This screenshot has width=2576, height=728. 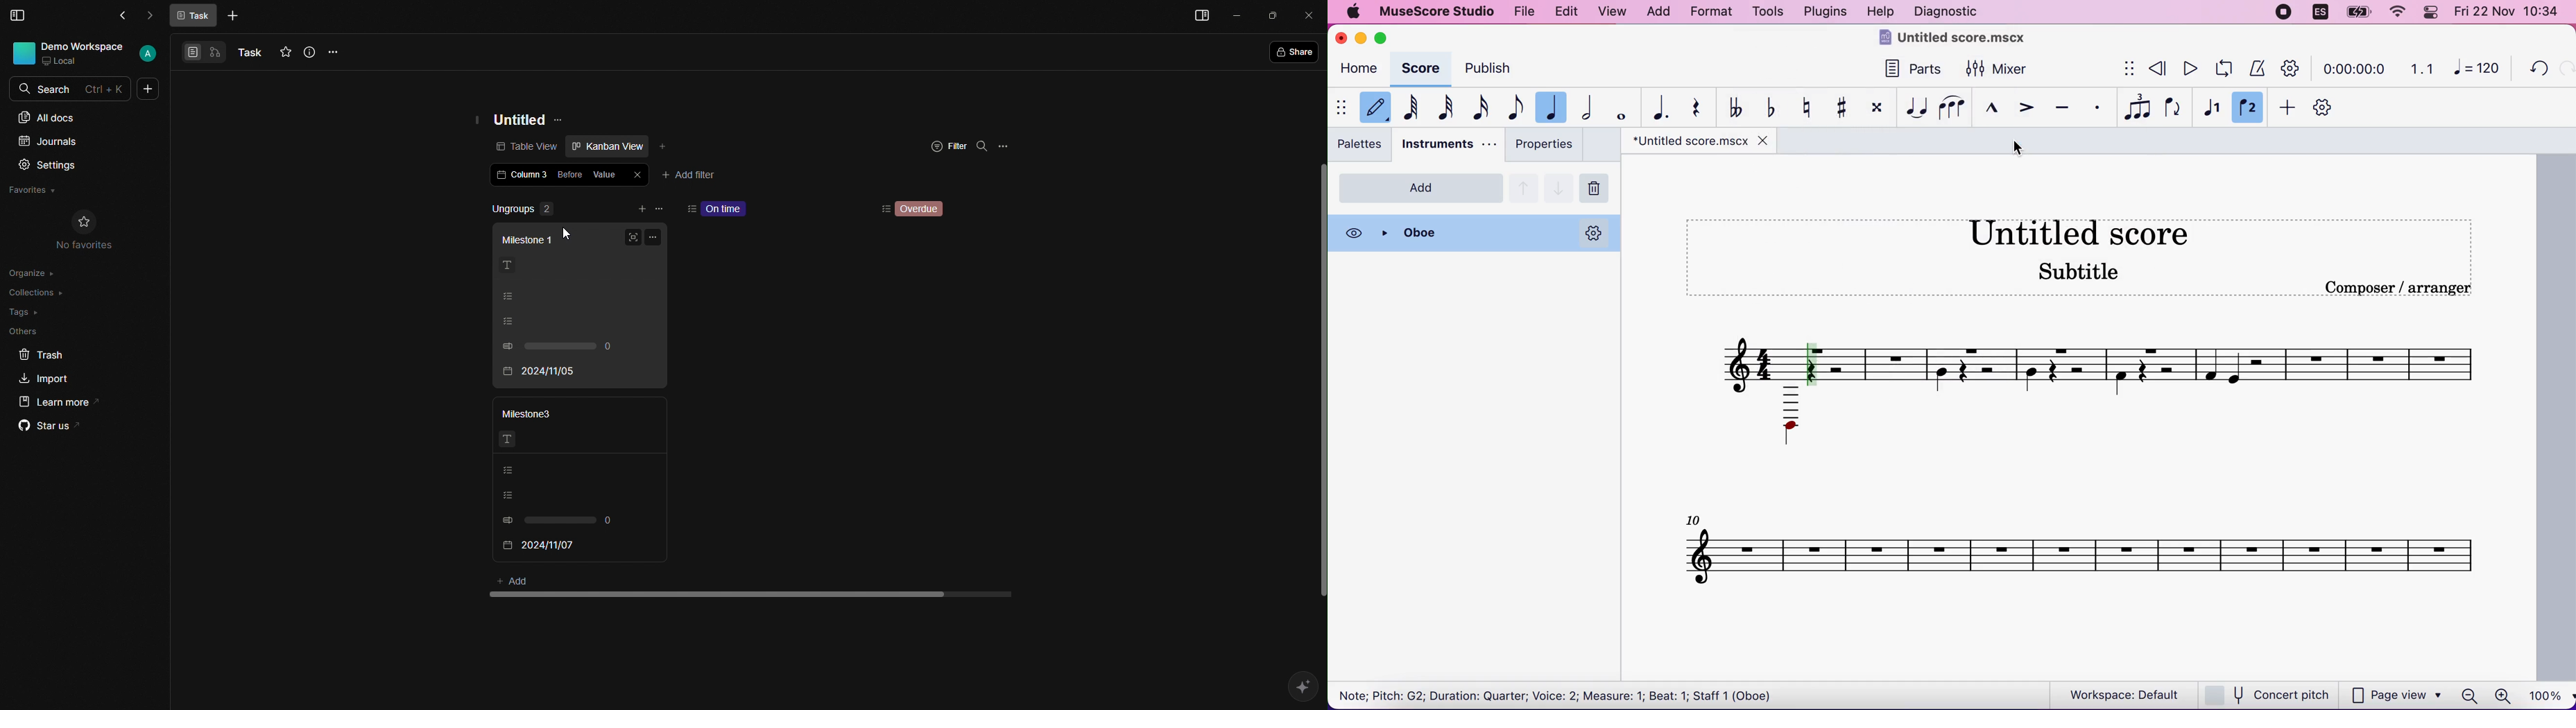 What do you see at coordinates (42, 354) in the screenshot?
I see `Trash` at bounding box center [42, 354].